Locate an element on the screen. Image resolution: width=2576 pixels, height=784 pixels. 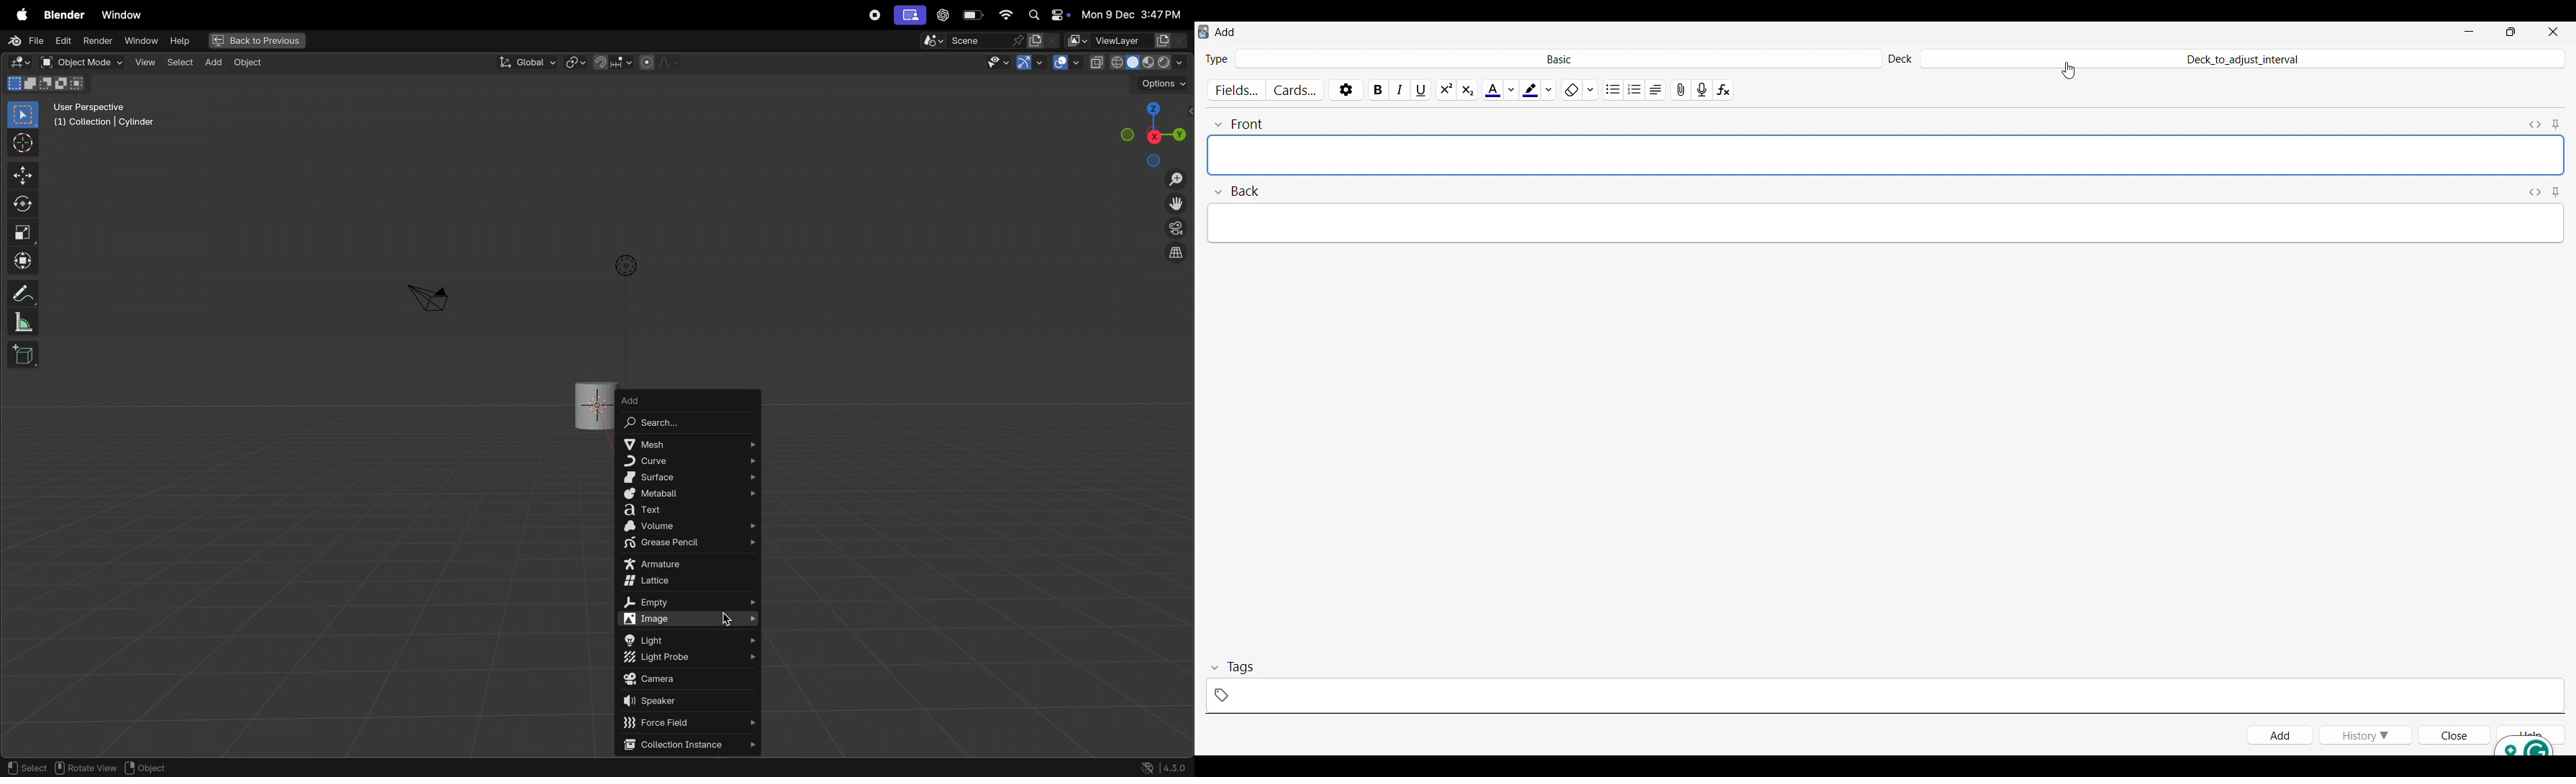
Attach pictures/audio/video is located at coordinates (1681, 90).